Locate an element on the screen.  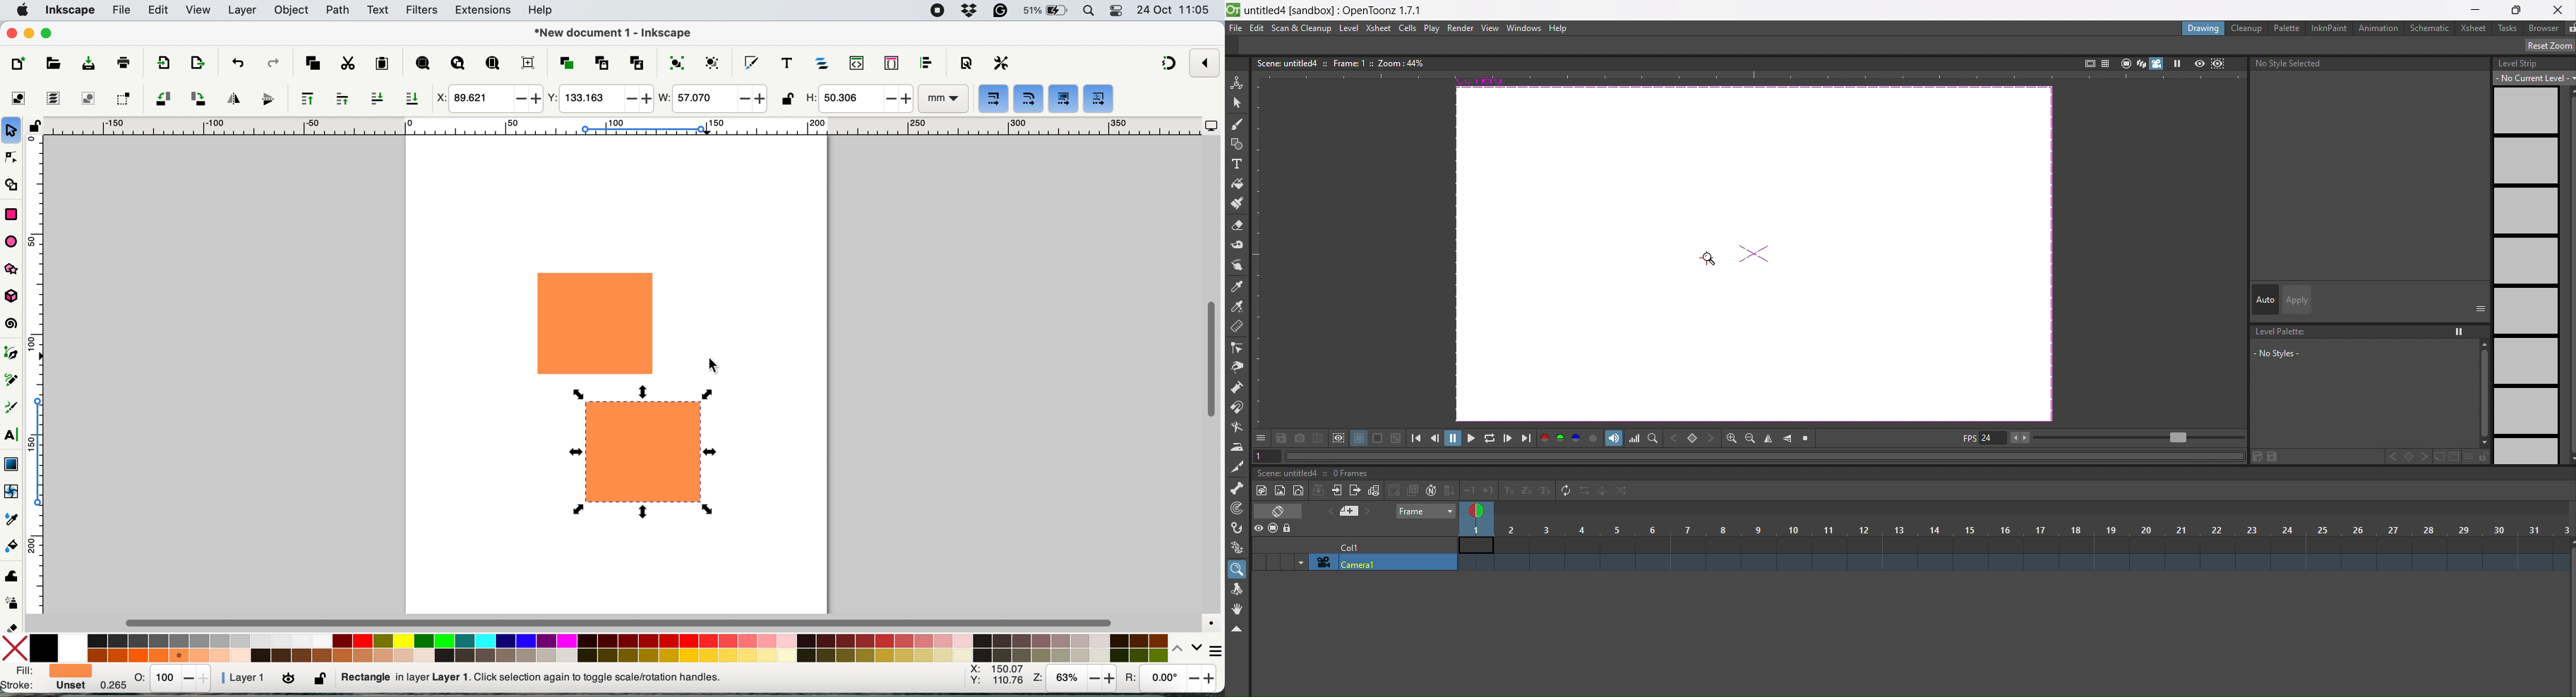
gradient tool is located at coordinates (11, 462).